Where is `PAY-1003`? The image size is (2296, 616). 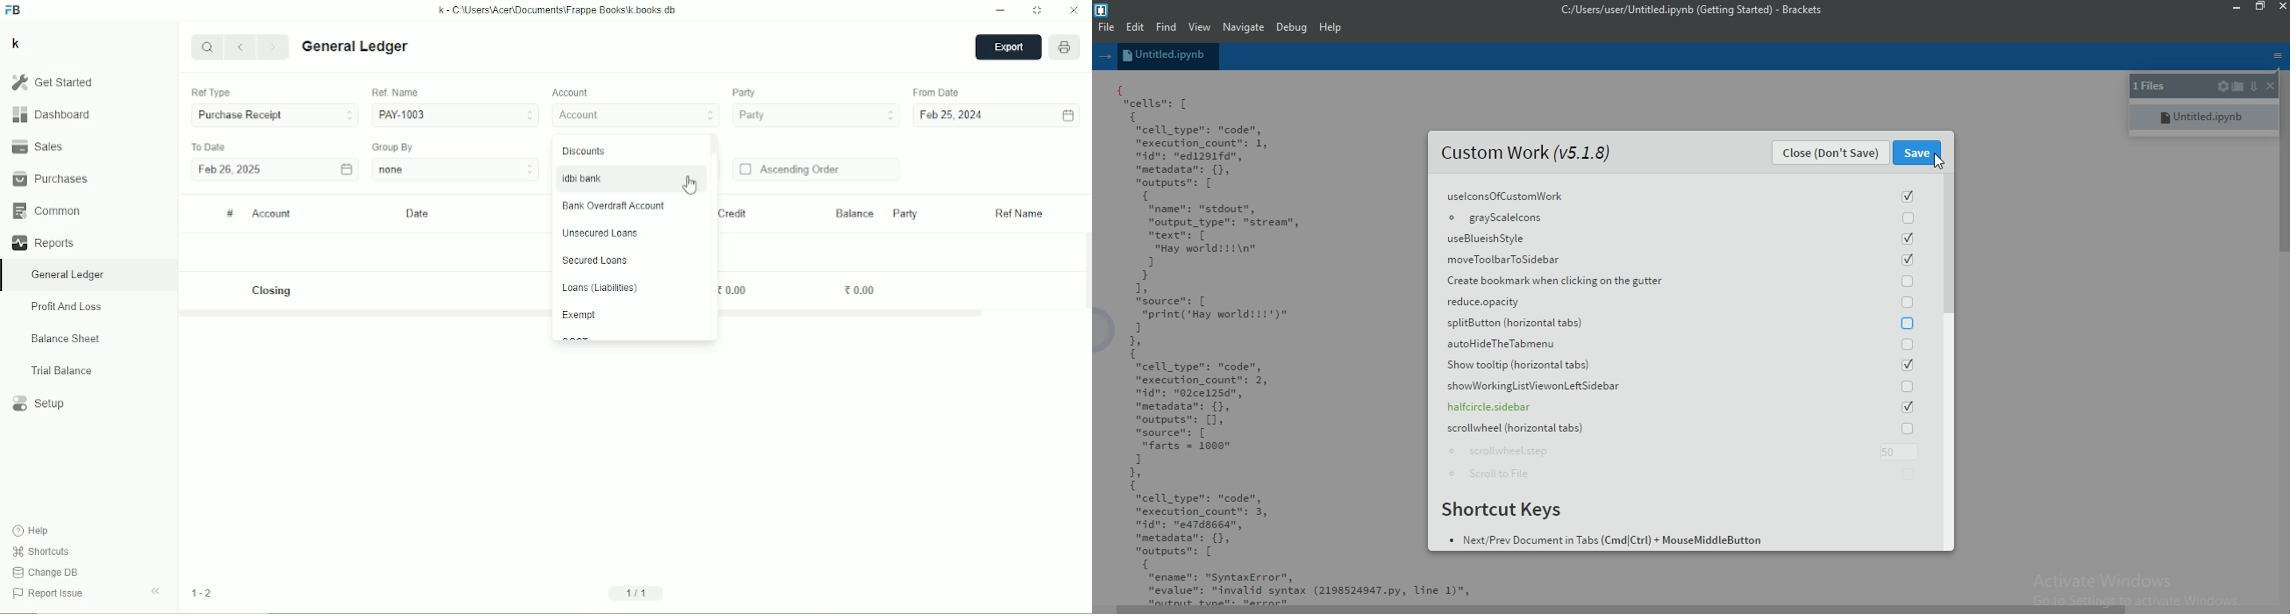 PAY-1003 is located at coordinates (455, 114).